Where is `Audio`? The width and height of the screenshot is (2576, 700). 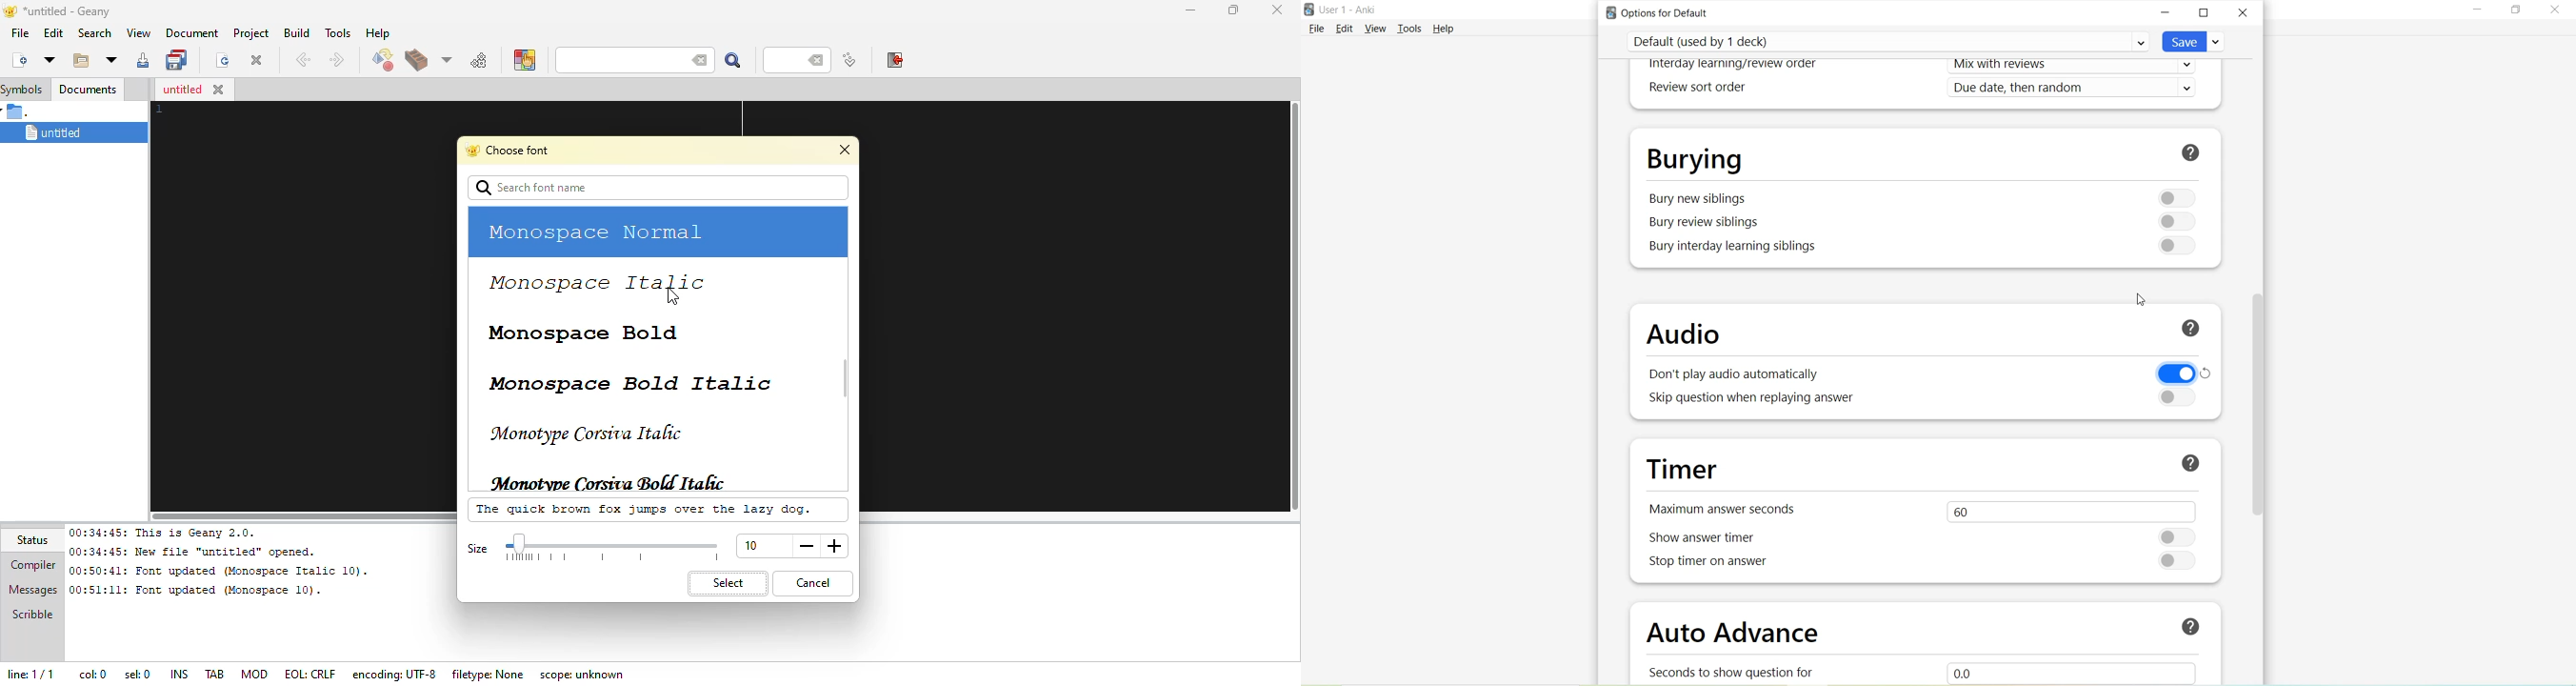
Audio is located at coordinates (1690, 335).